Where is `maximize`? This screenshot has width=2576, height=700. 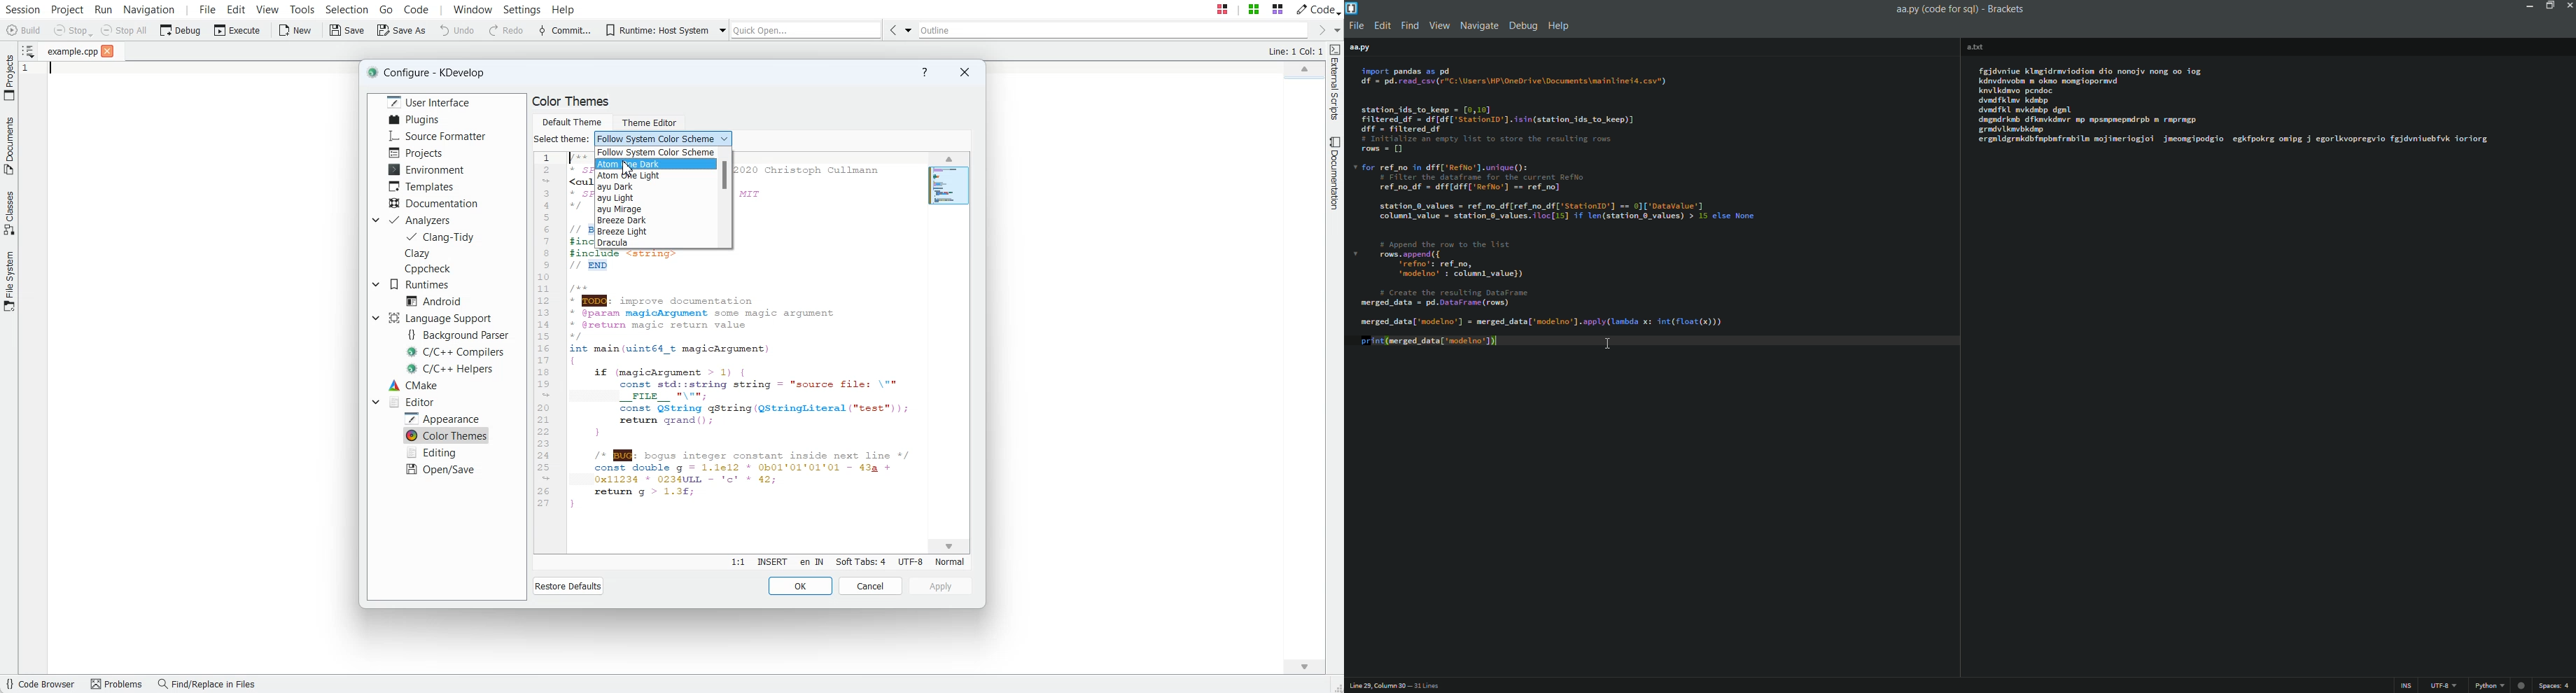 maximize is located at coordinates (2550, 6).